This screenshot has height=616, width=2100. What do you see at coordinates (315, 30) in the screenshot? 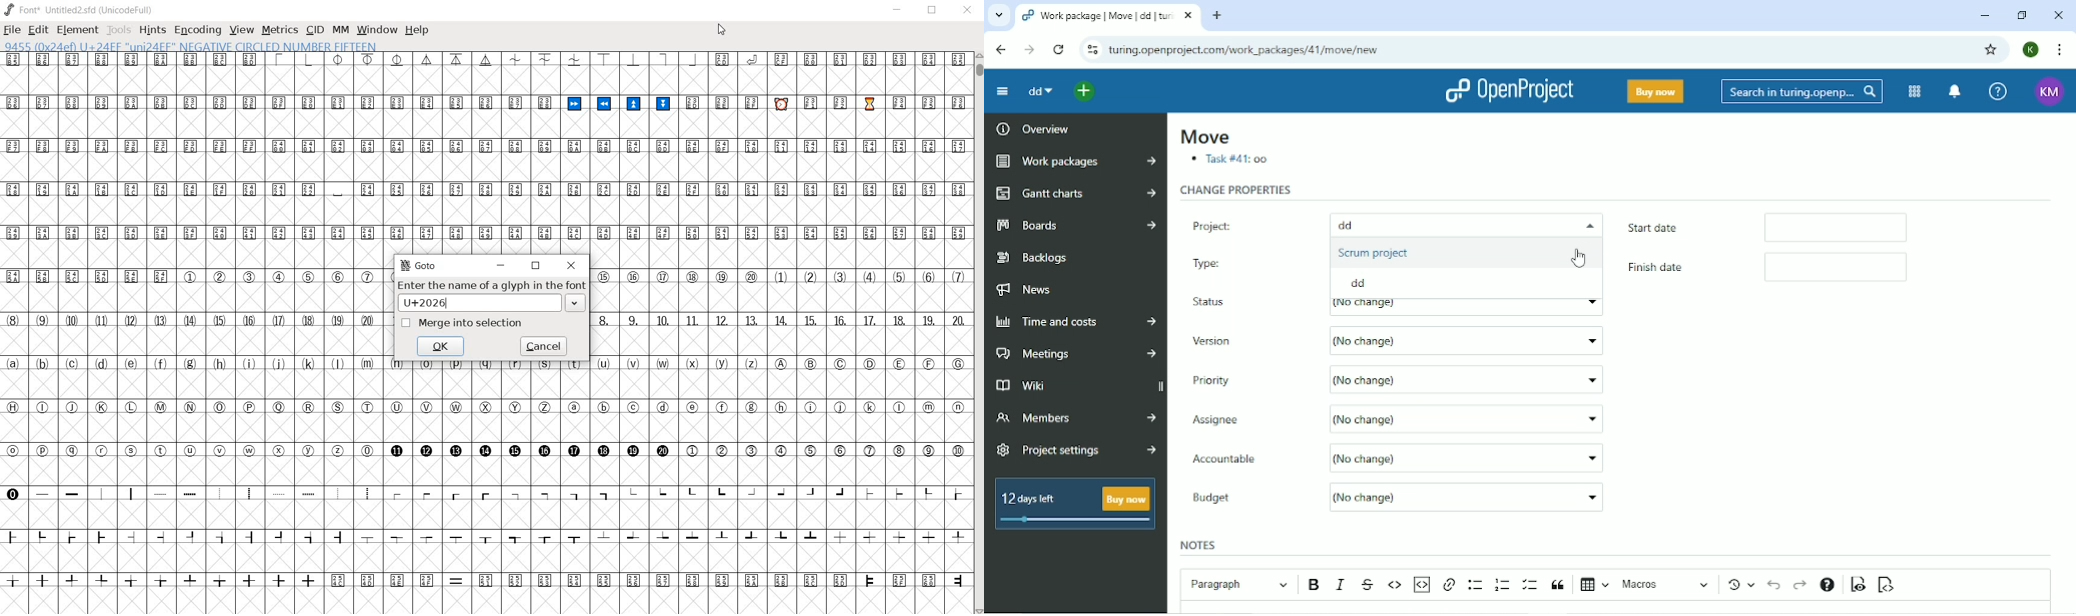
I see `CID` at bounding box center [315, 30].